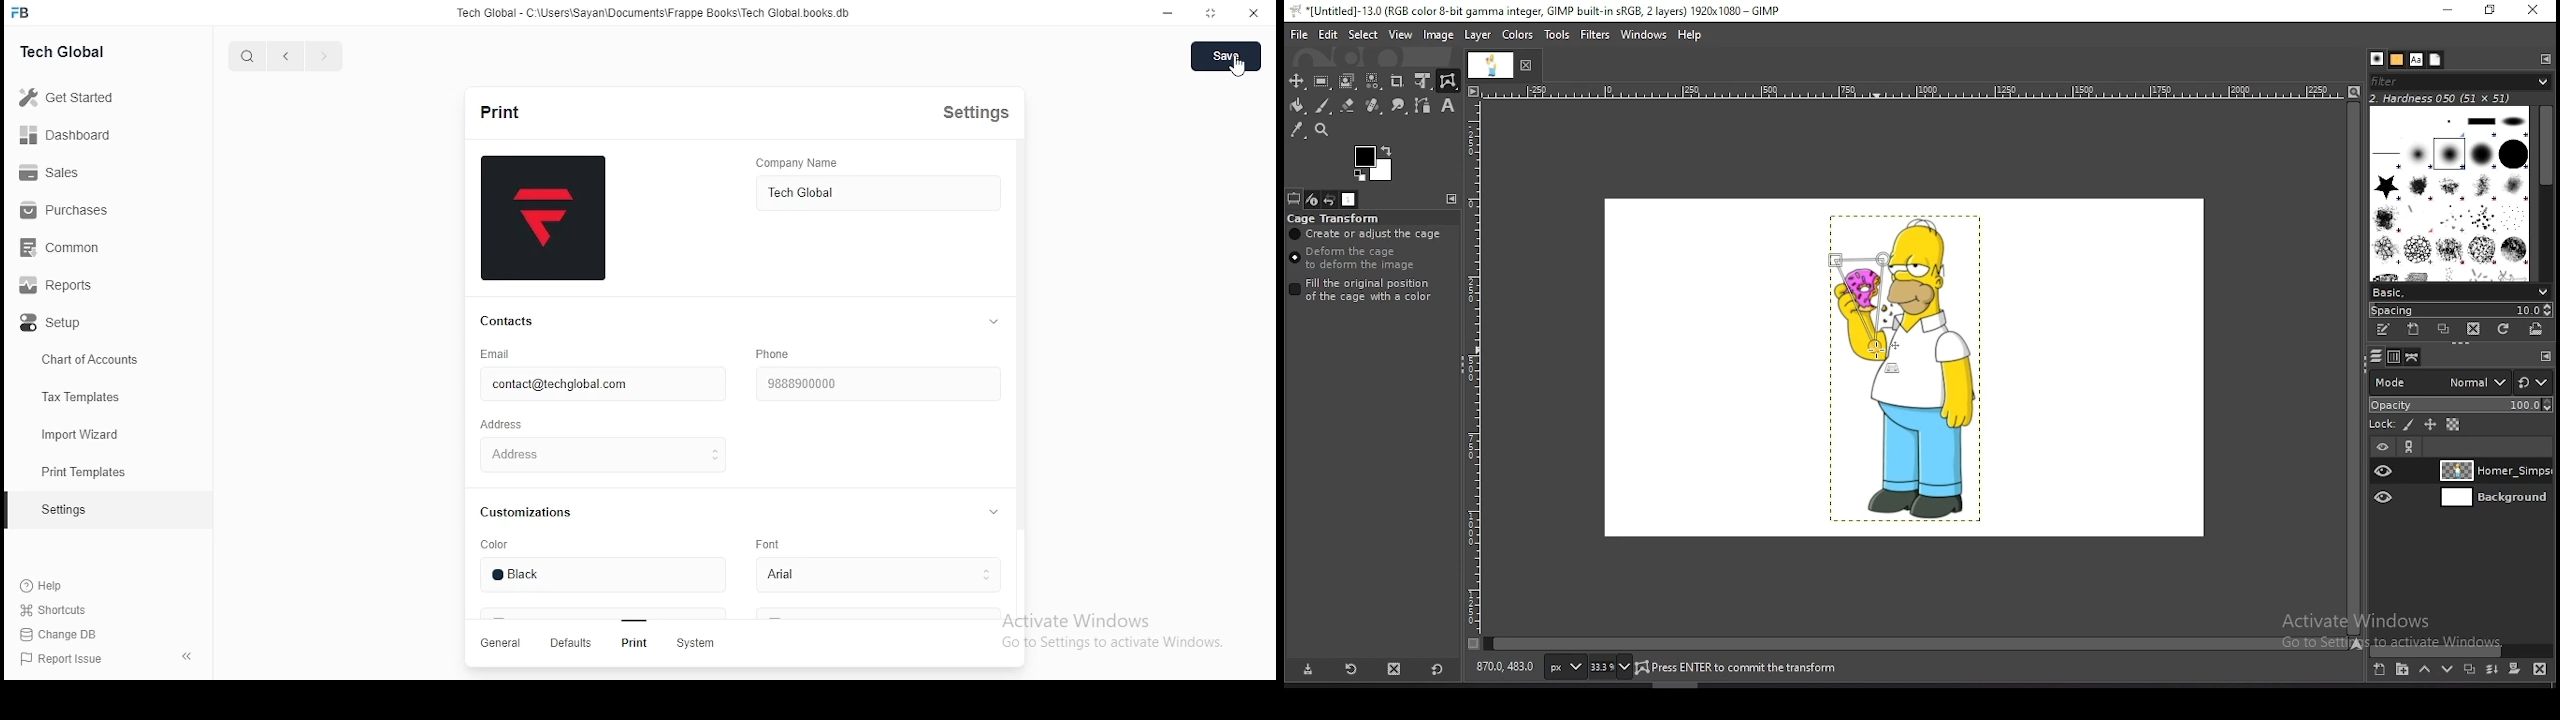  What do you see at coordinates (872, 576) in the screenshot?
I see `select font ` at bounding box center [872, 576].